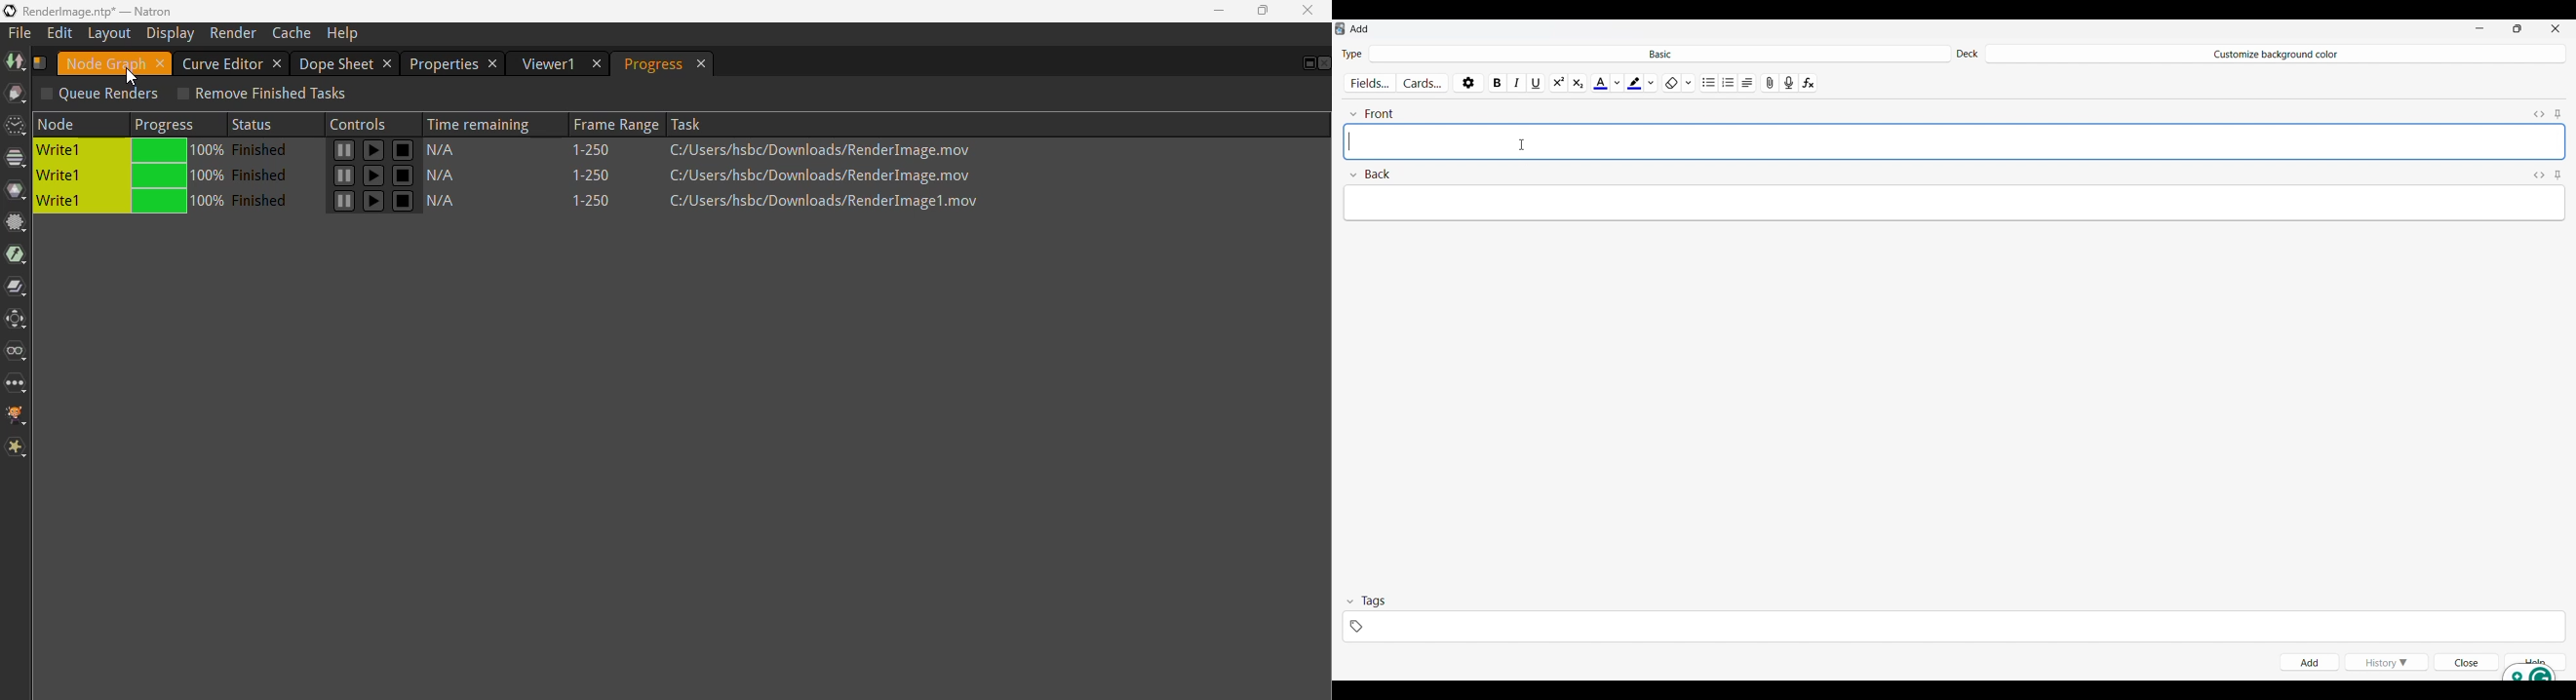 The image size is (2576, 700). Describe the element at coordinates (1366, 601) in the screenshot. I see `Collapse tags` at that location.